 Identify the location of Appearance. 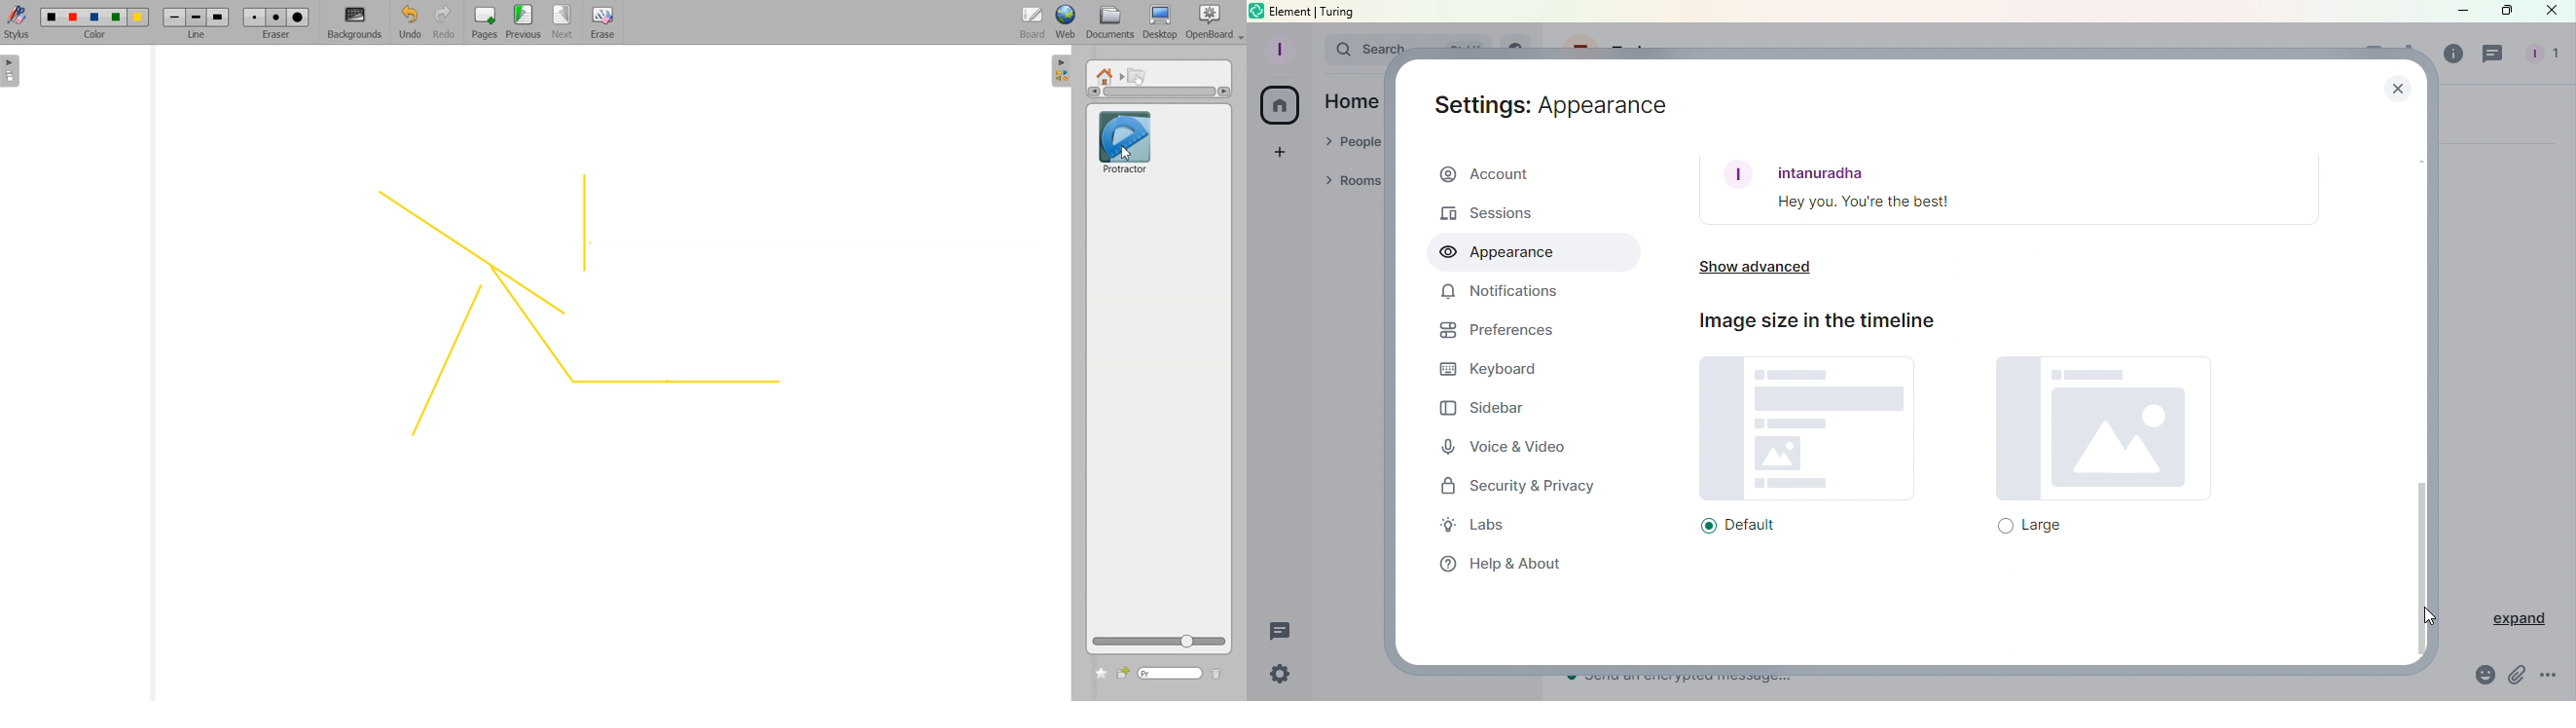
(1529, 253).